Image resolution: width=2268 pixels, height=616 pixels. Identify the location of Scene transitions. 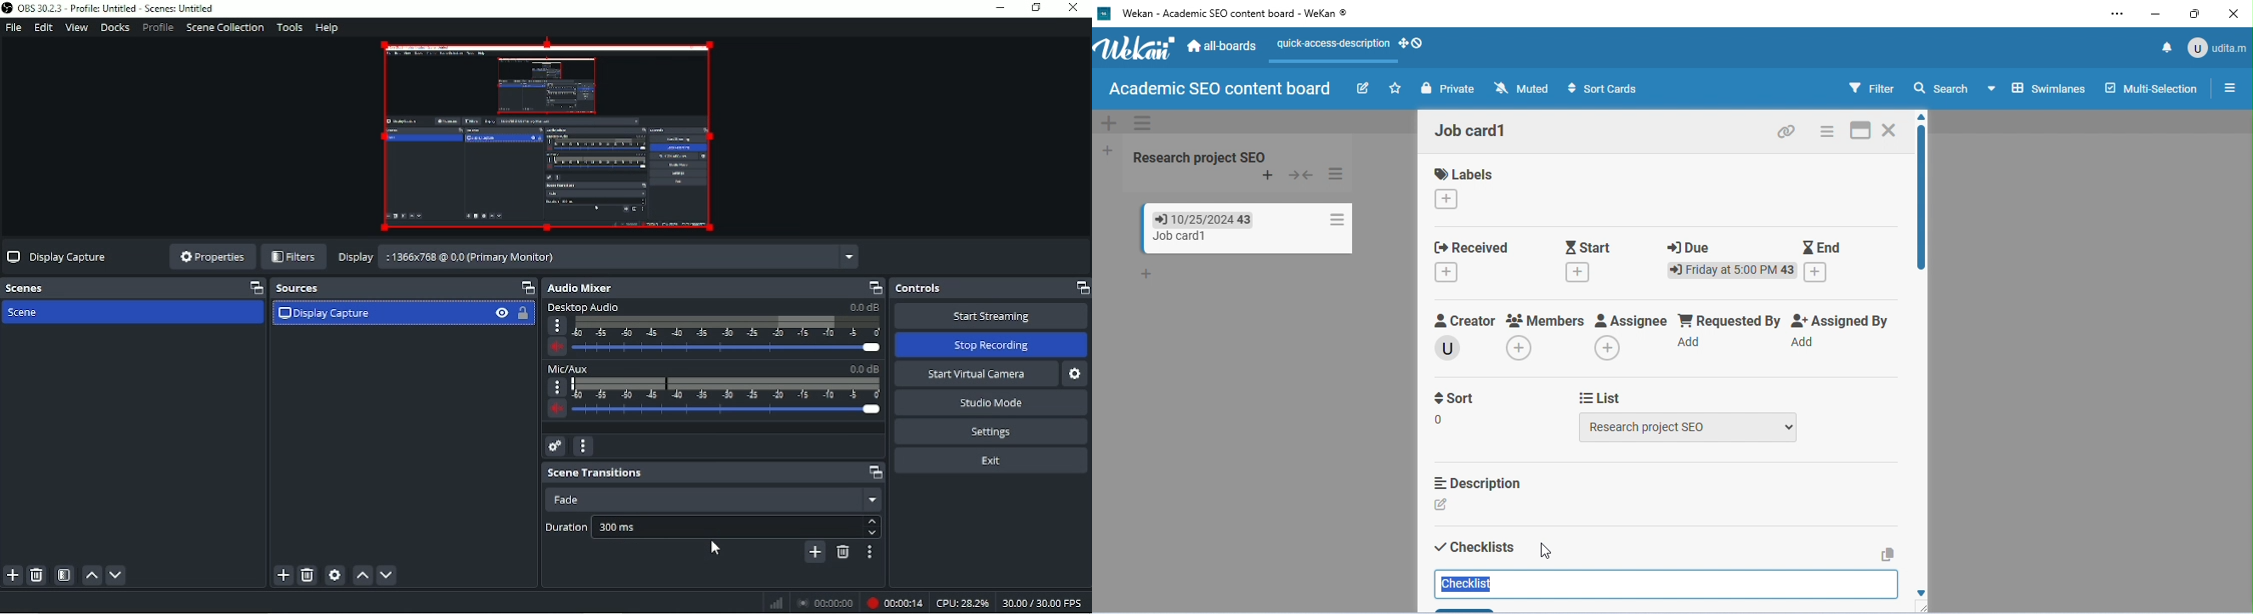
(716, 473).